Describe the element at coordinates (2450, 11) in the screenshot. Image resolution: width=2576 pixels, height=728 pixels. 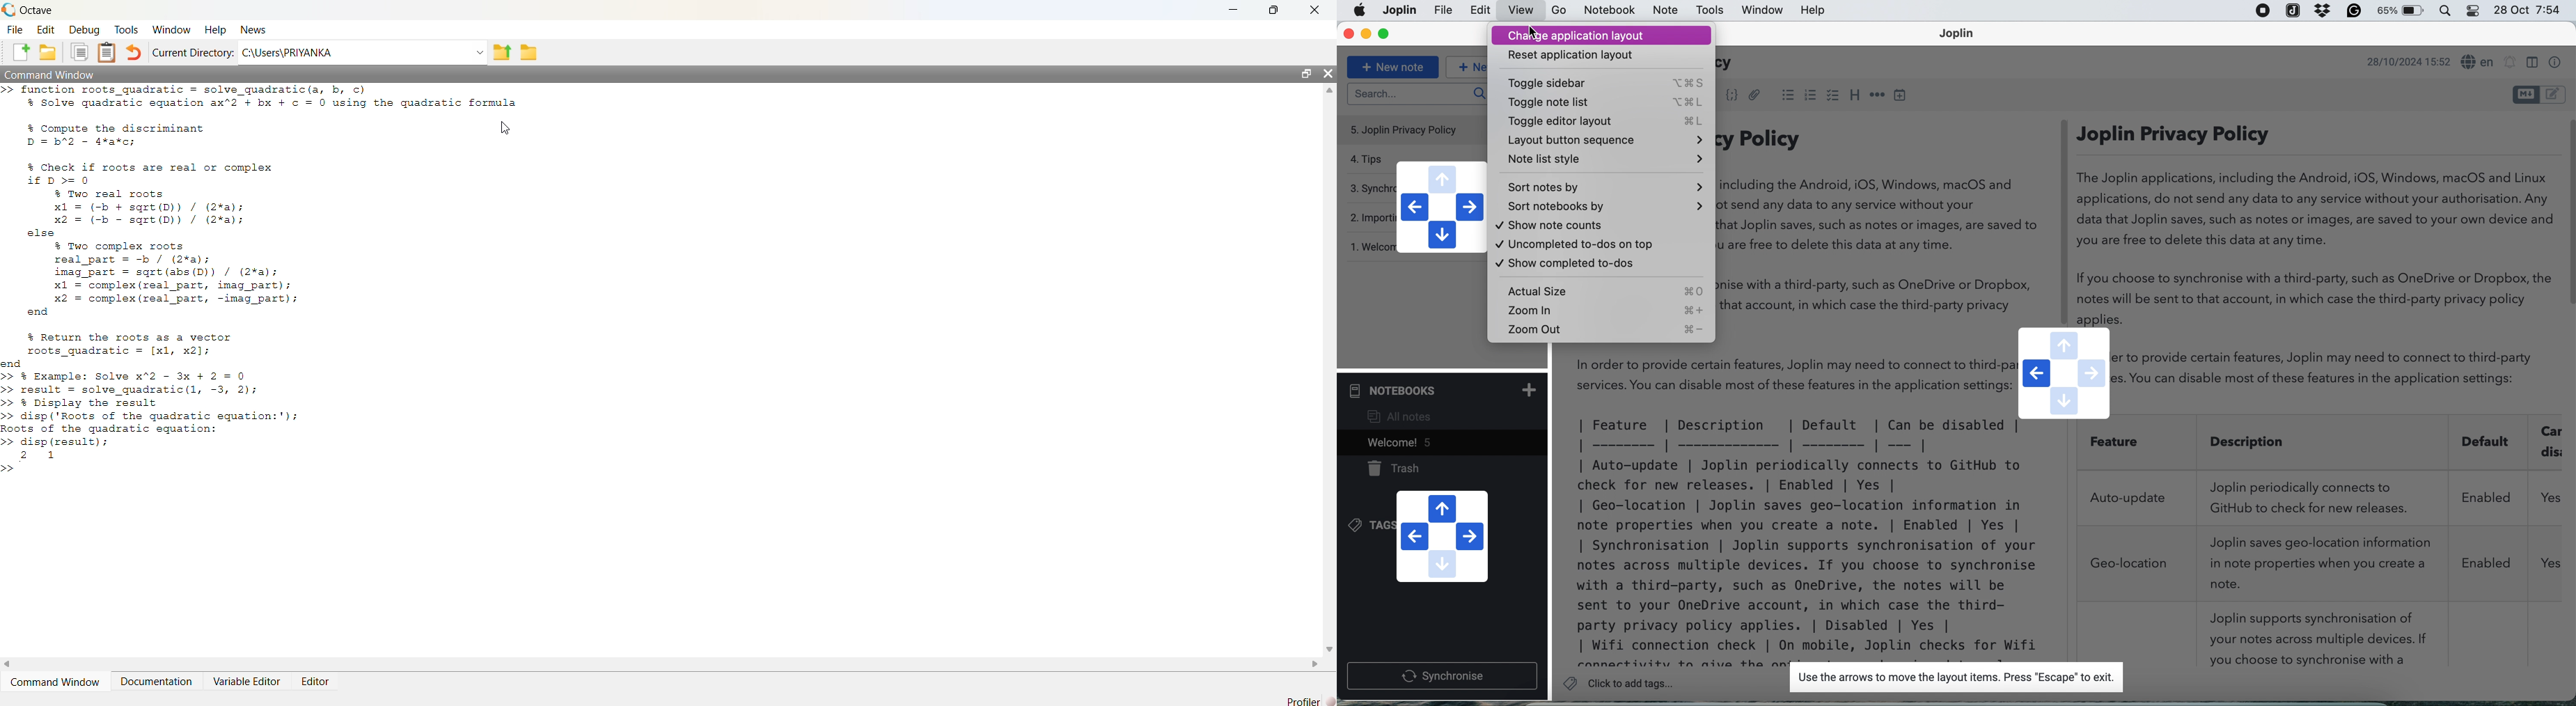
I see `control center` at that location.